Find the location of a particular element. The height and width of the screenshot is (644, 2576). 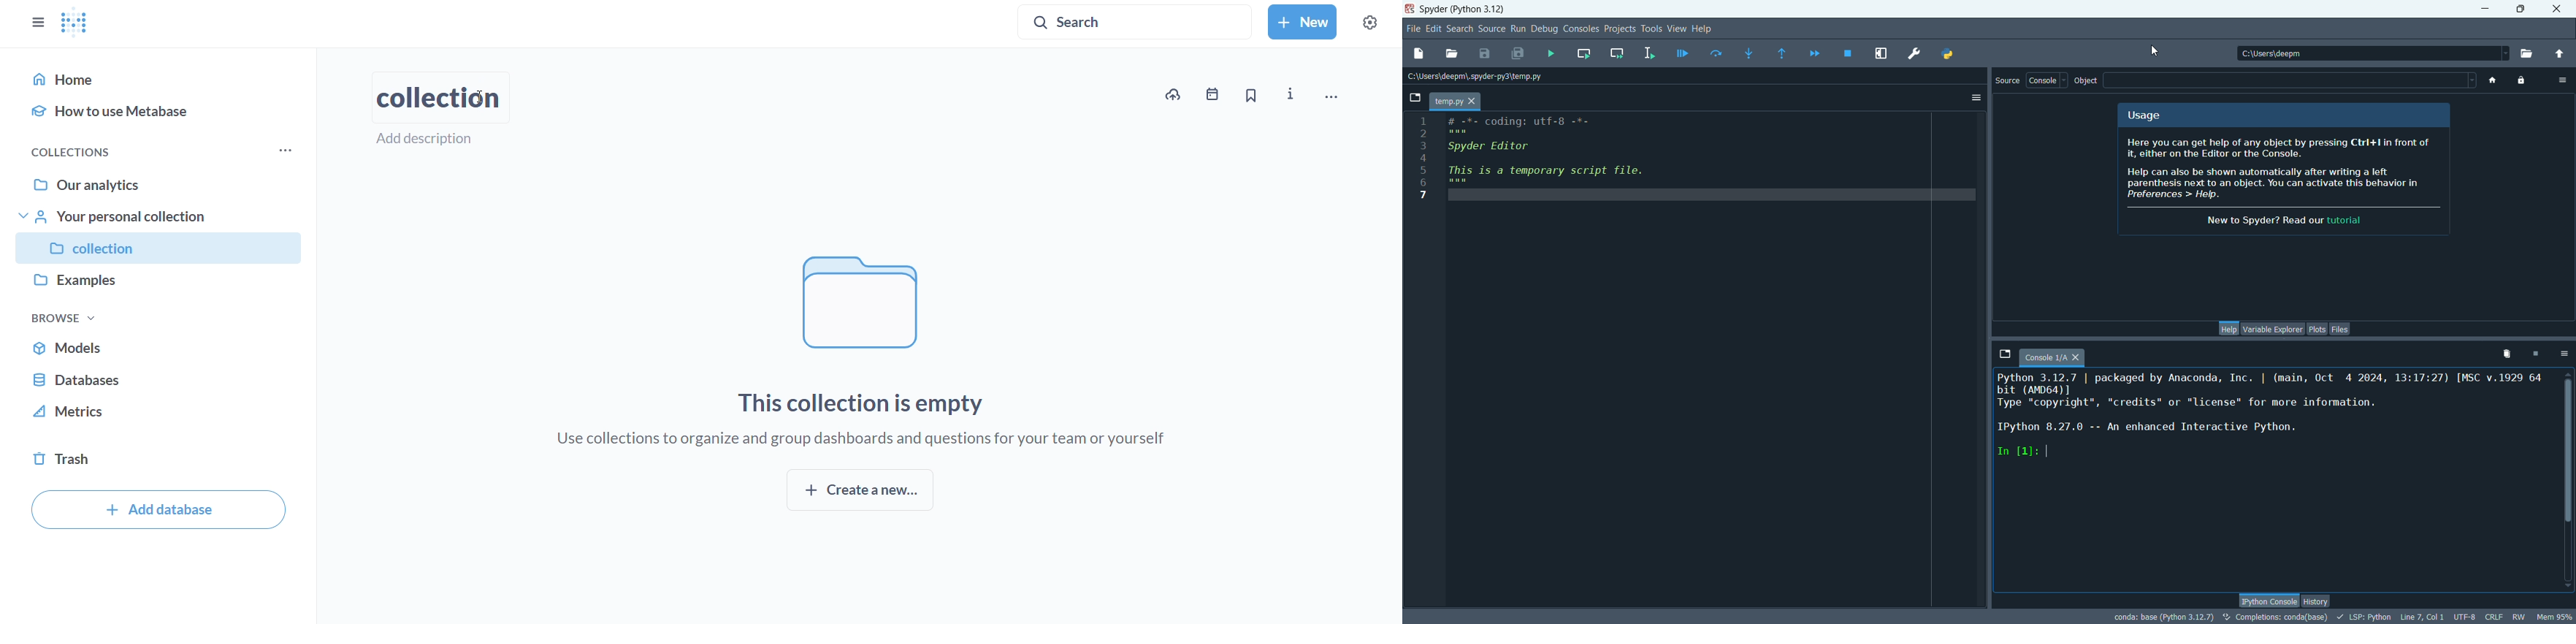

console is located at coordinates (2047, 81).